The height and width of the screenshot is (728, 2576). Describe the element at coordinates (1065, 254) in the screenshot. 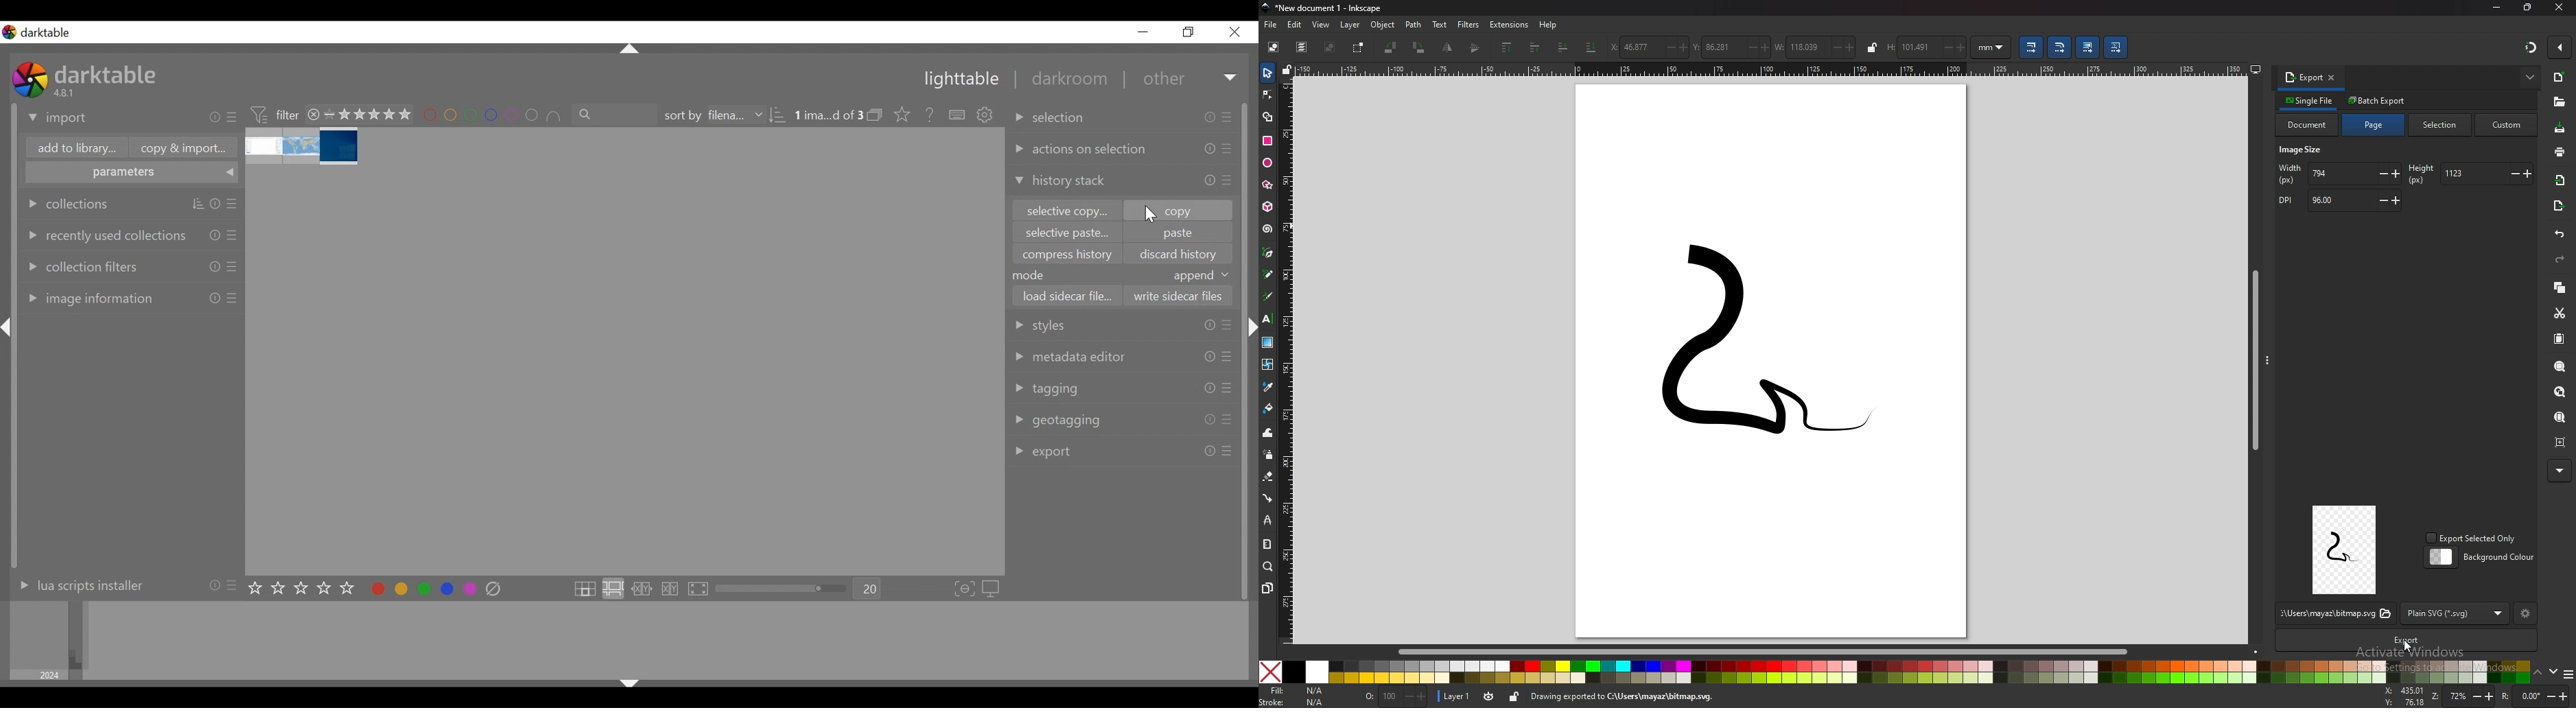

I see `compress history` at that location.